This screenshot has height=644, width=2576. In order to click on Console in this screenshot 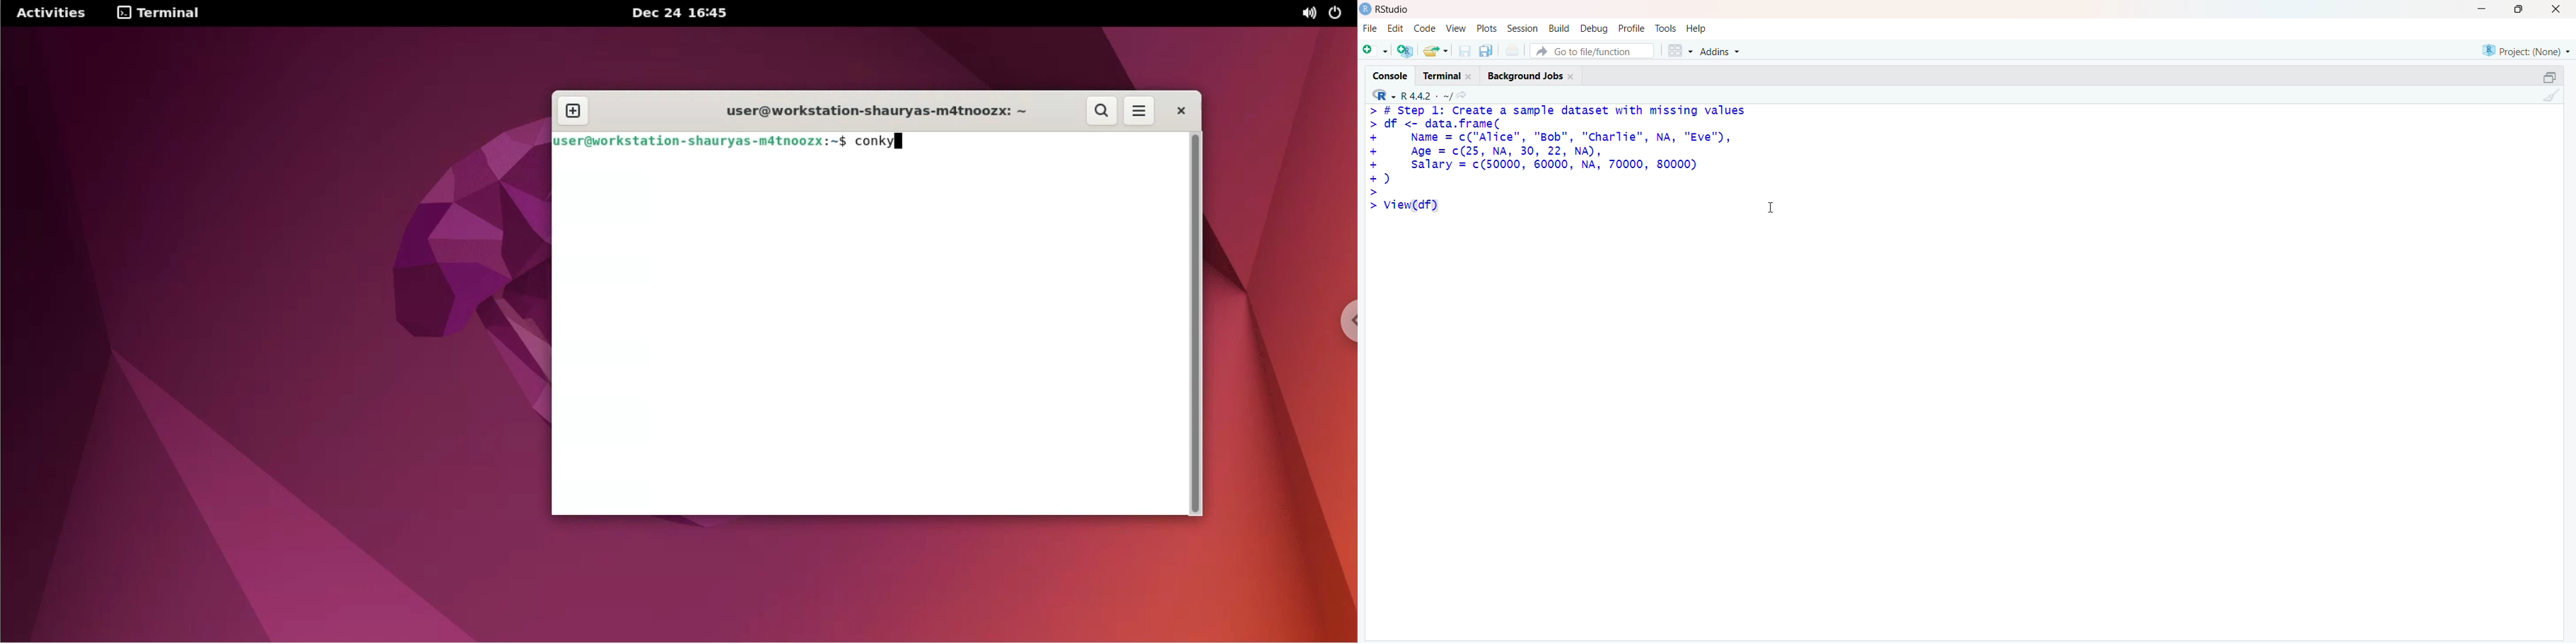, I will do `click(1389, 74)`.